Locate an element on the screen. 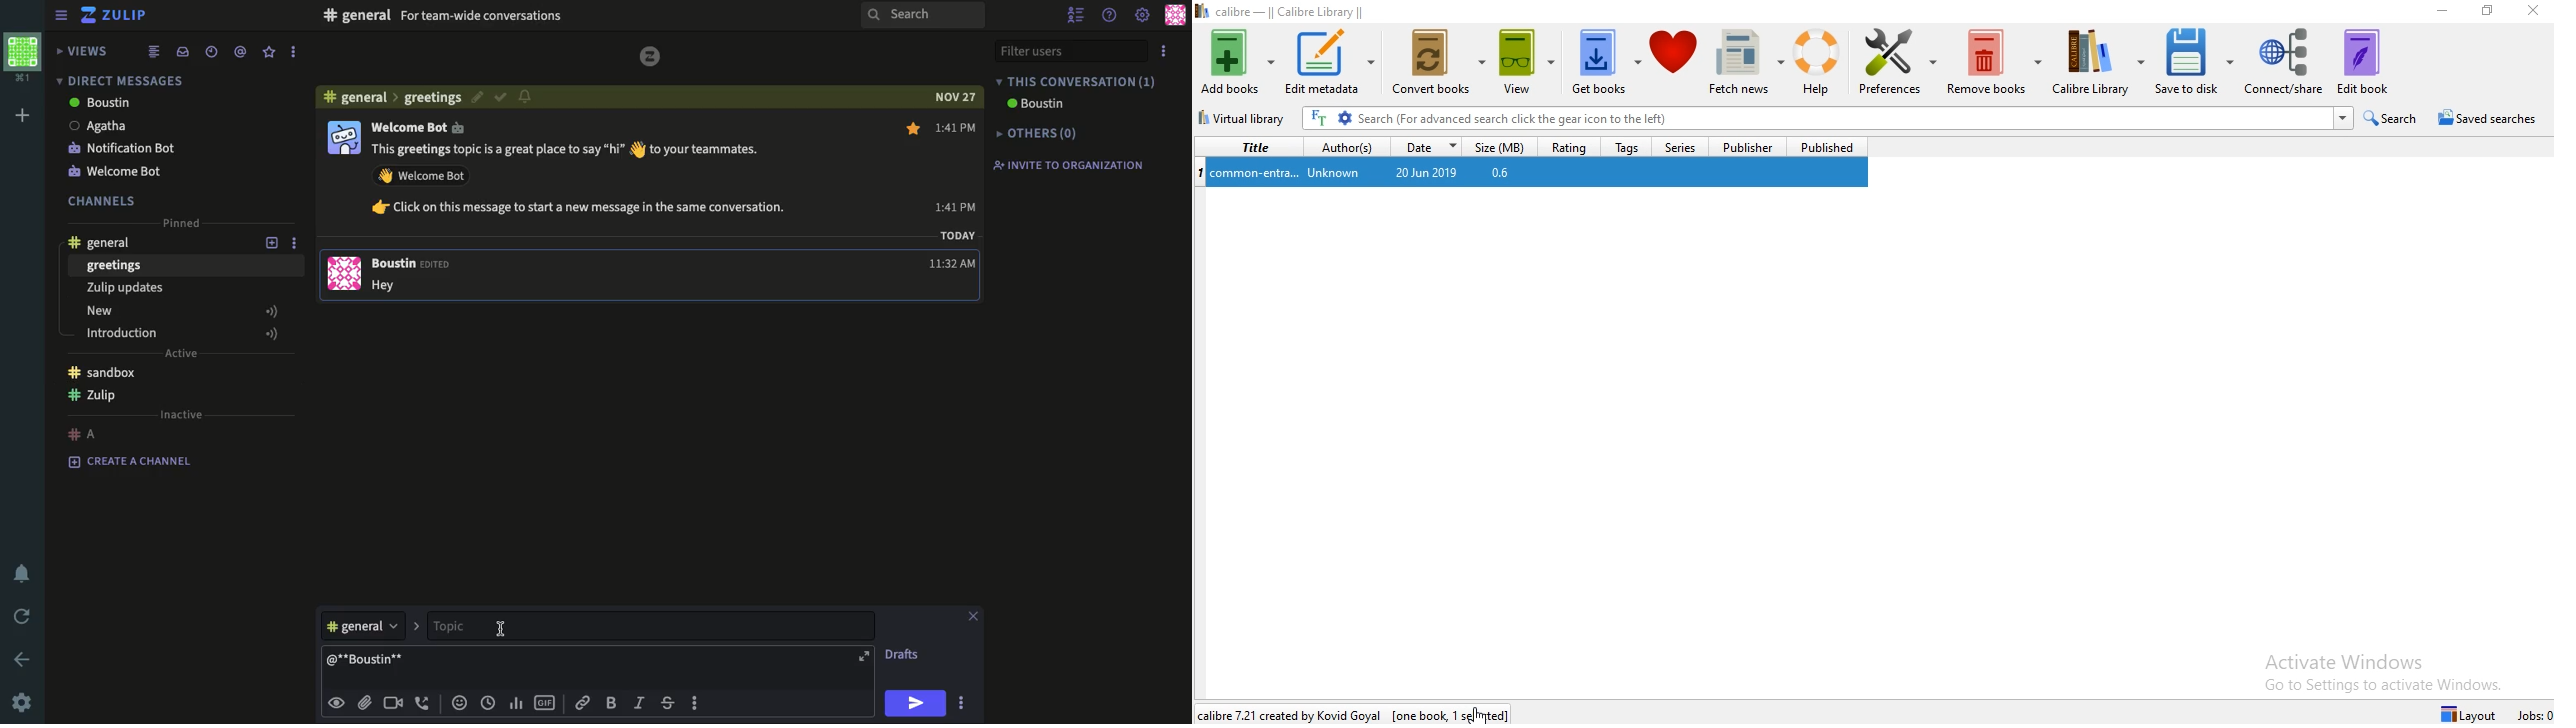 The height and width of the screenshot is (728, 2576). this conversation (1) is located at coordinates (1077, 81).